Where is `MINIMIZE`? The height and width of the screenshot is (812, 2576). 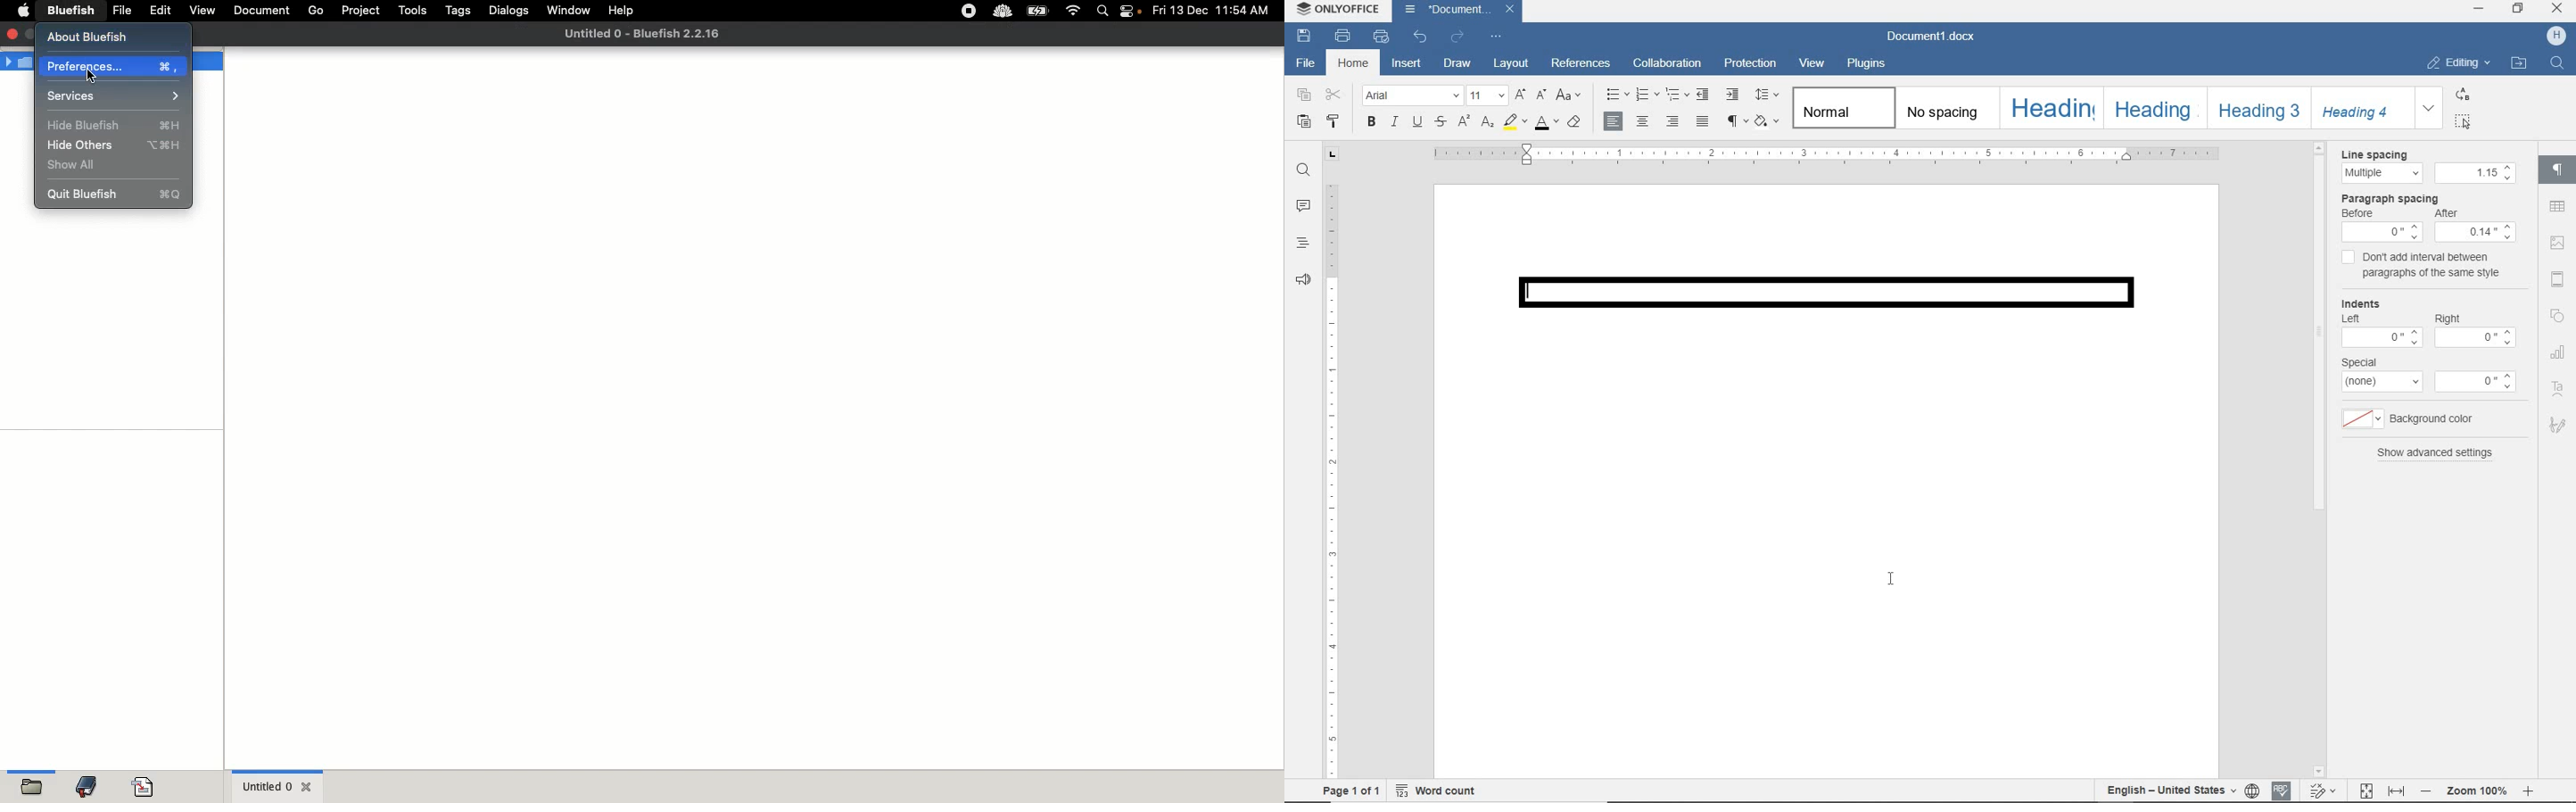
MINIMIZE is located at coordinates (2479, 8).